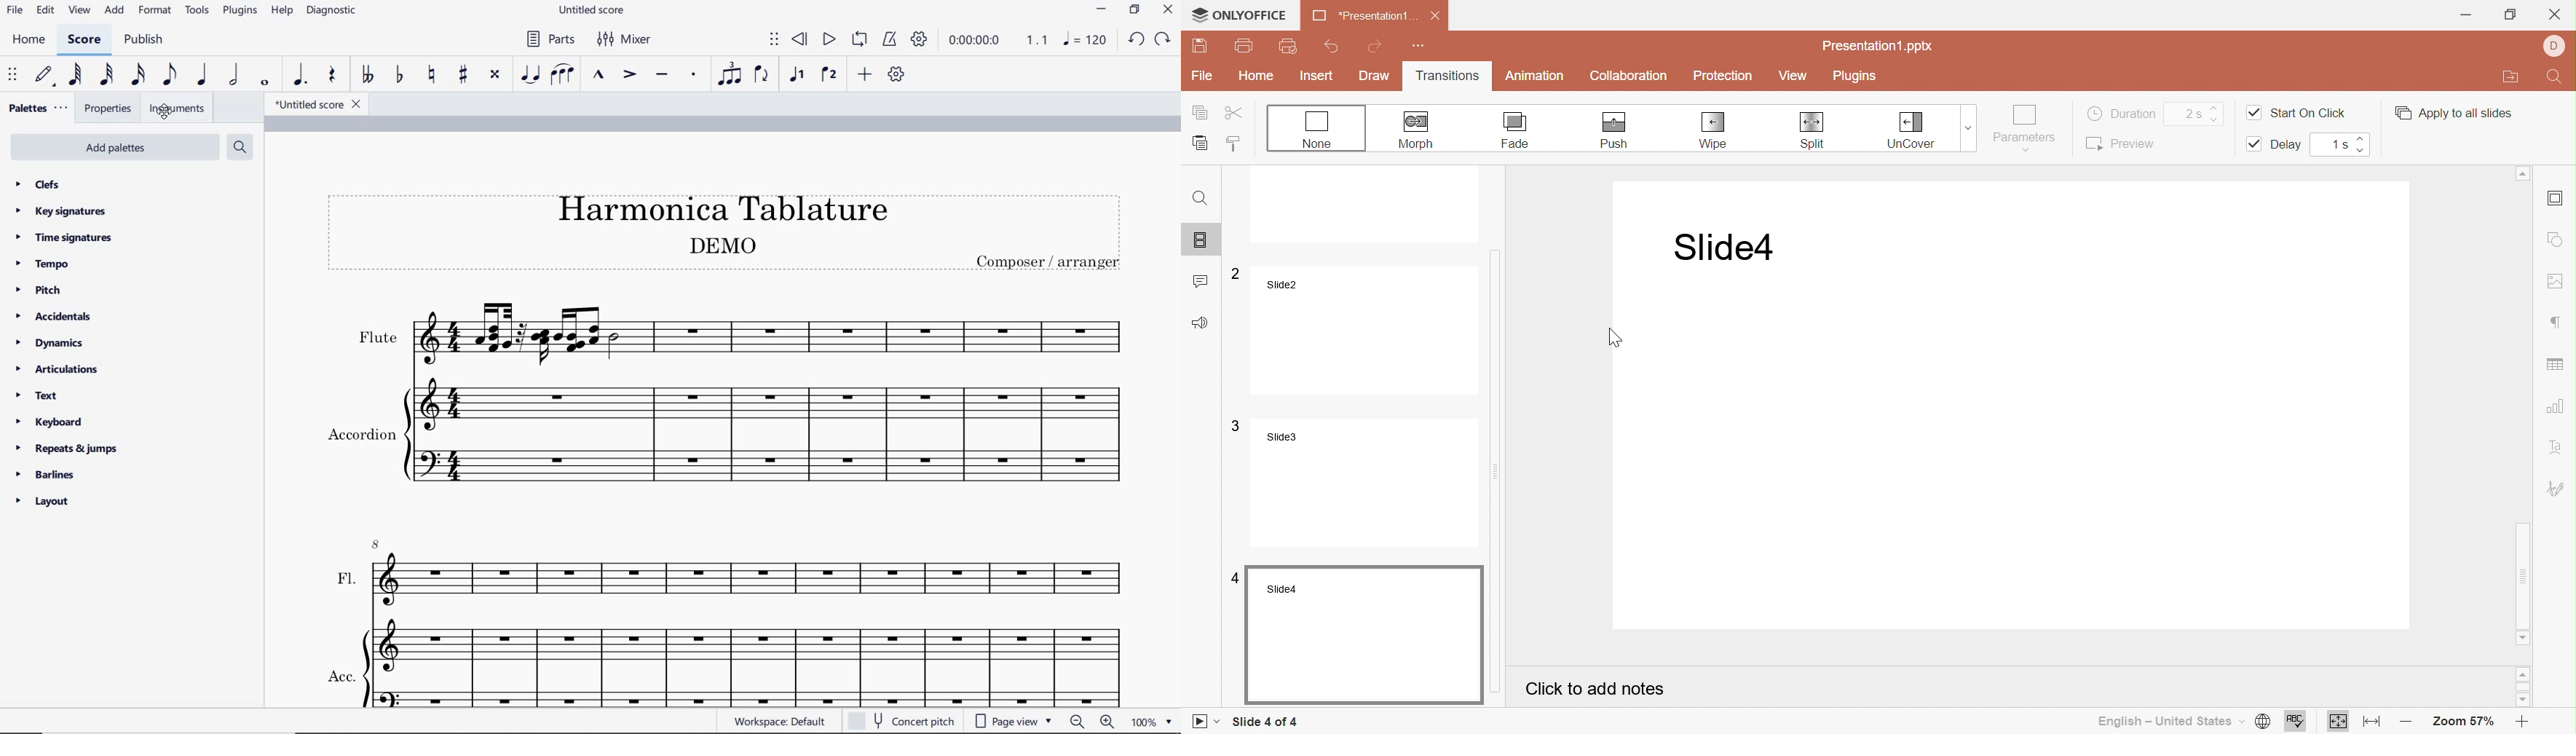  What do you see at coordinates (549, 40) in the screenshot?
I see `PARTS` at bounding box center [549, 40].